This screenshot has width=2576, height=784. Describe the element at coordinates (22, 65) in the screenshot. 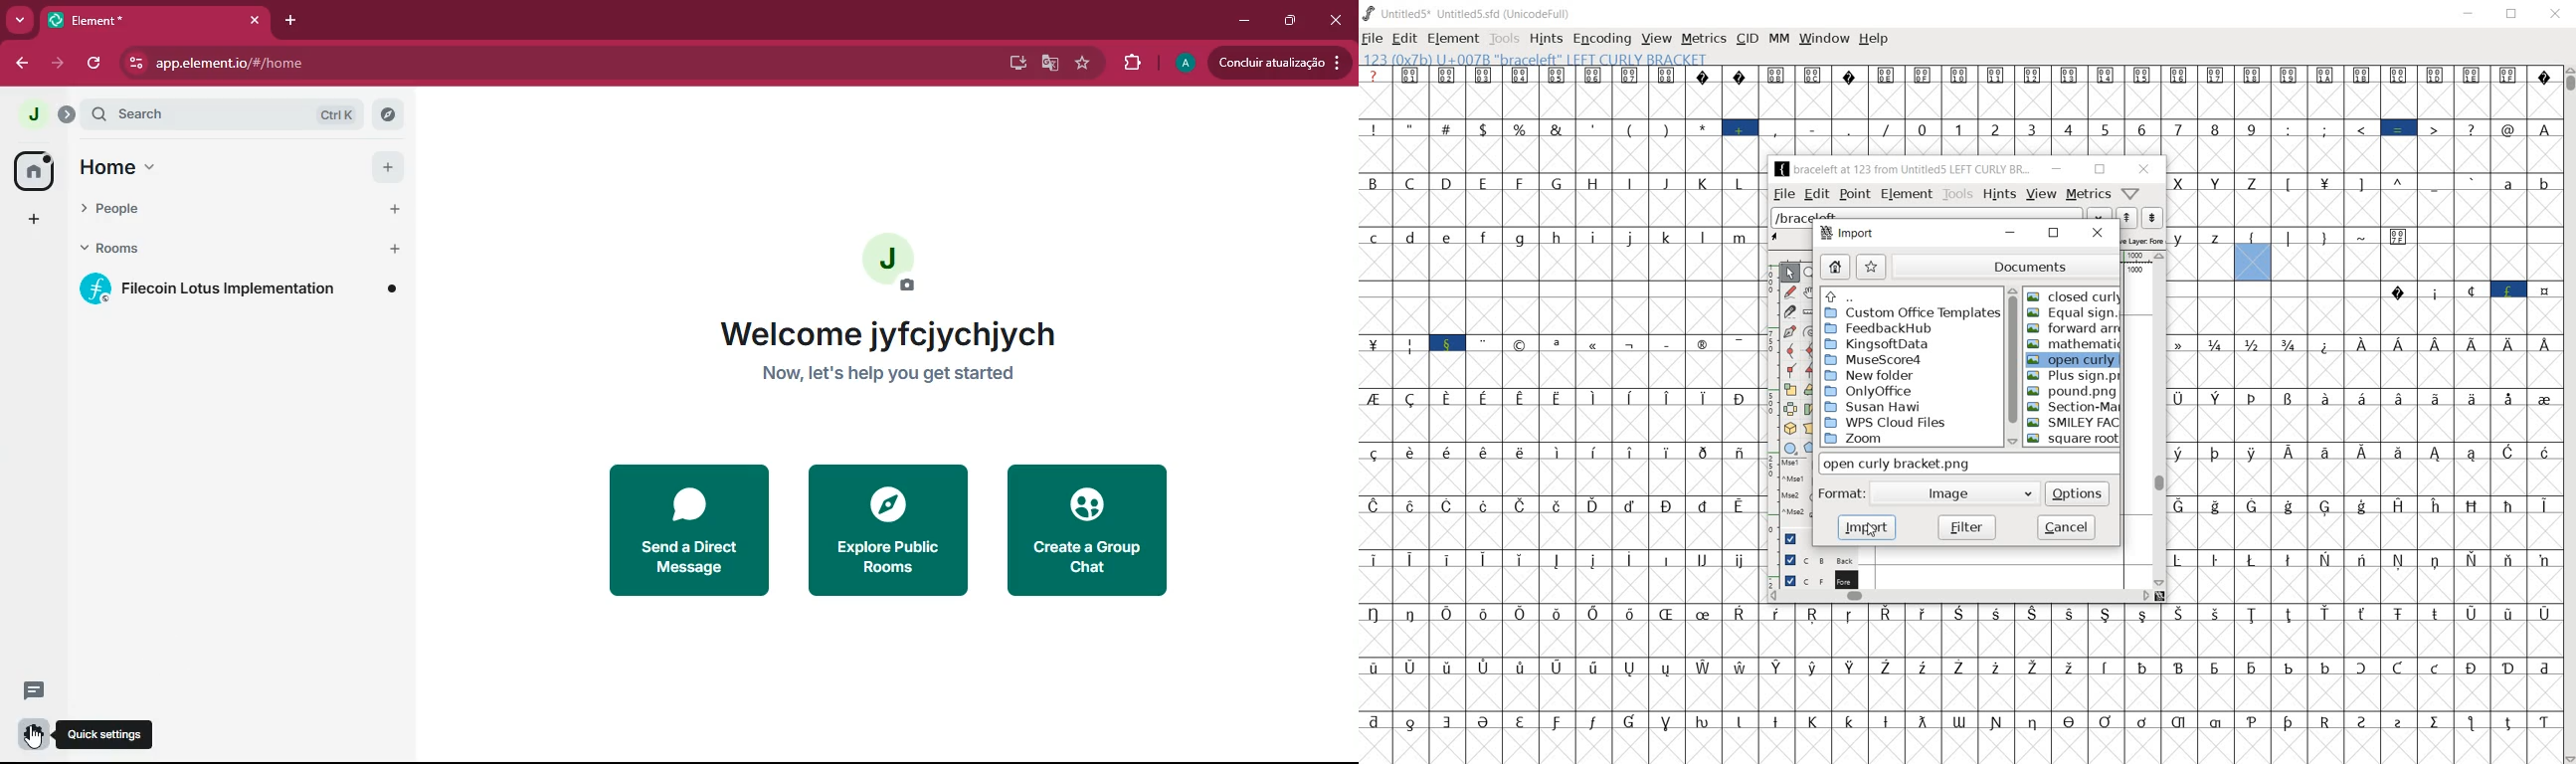

I see `back` at that location.